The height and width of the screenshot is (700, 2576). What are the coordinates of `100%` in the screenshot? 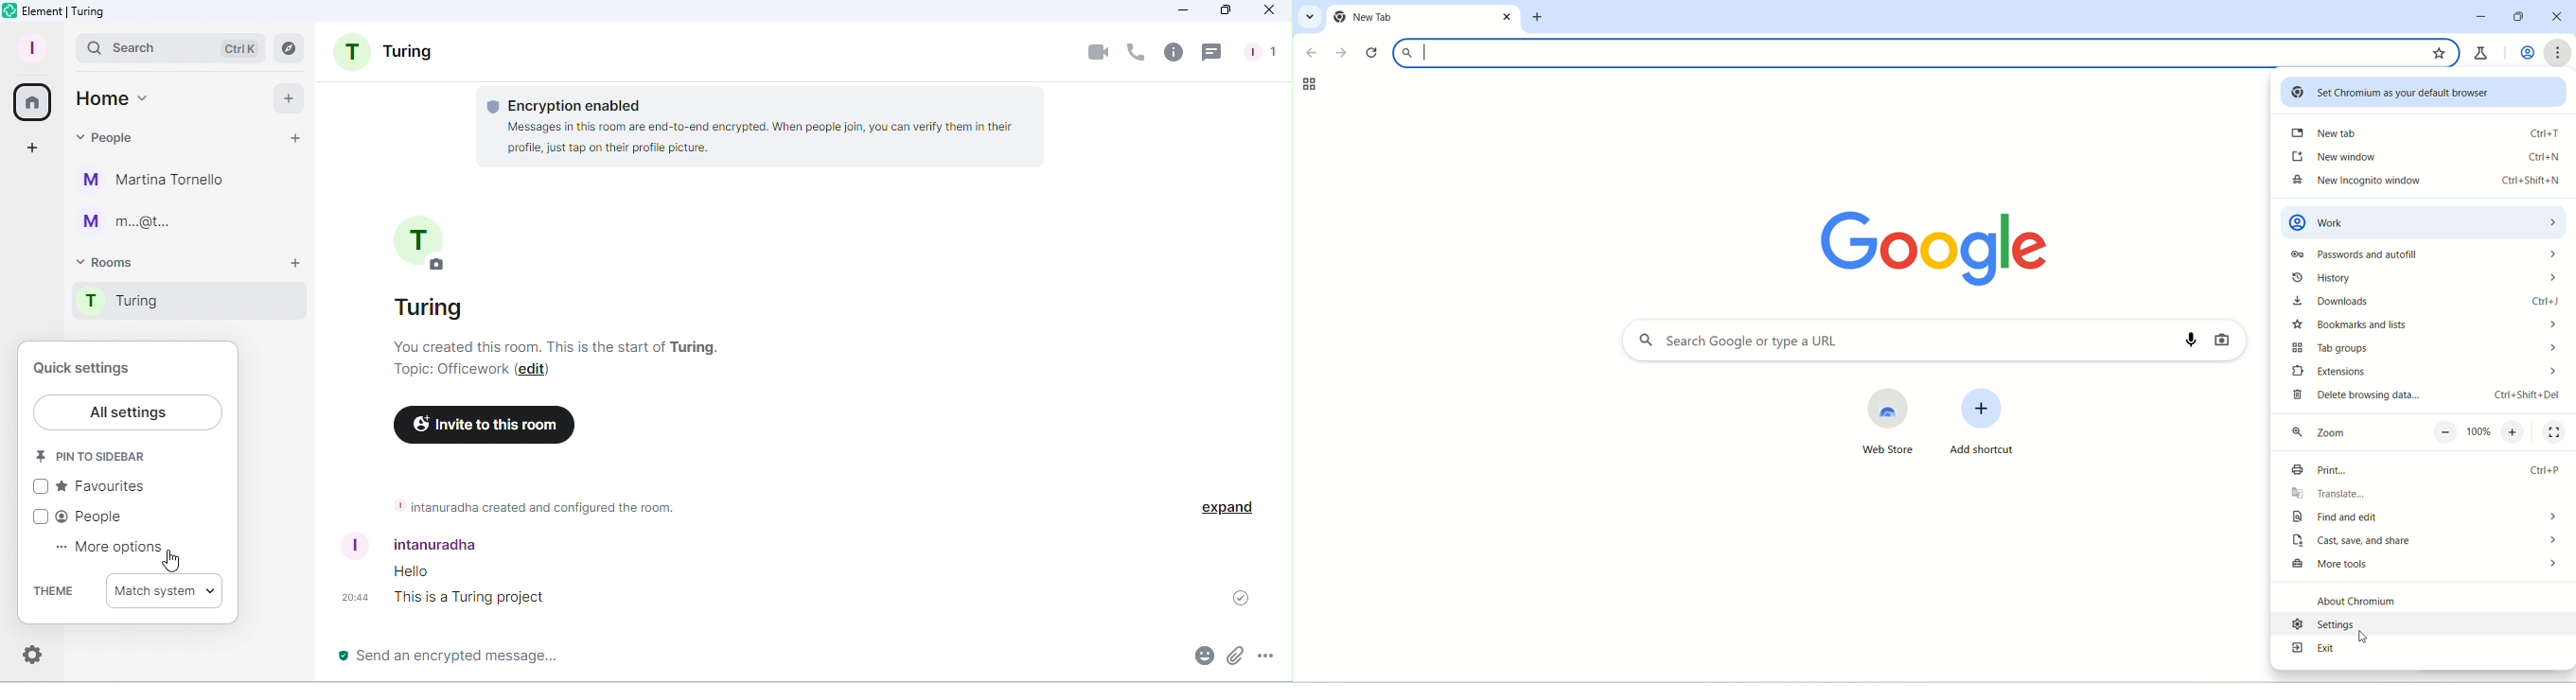 It's located at (2479, 432).